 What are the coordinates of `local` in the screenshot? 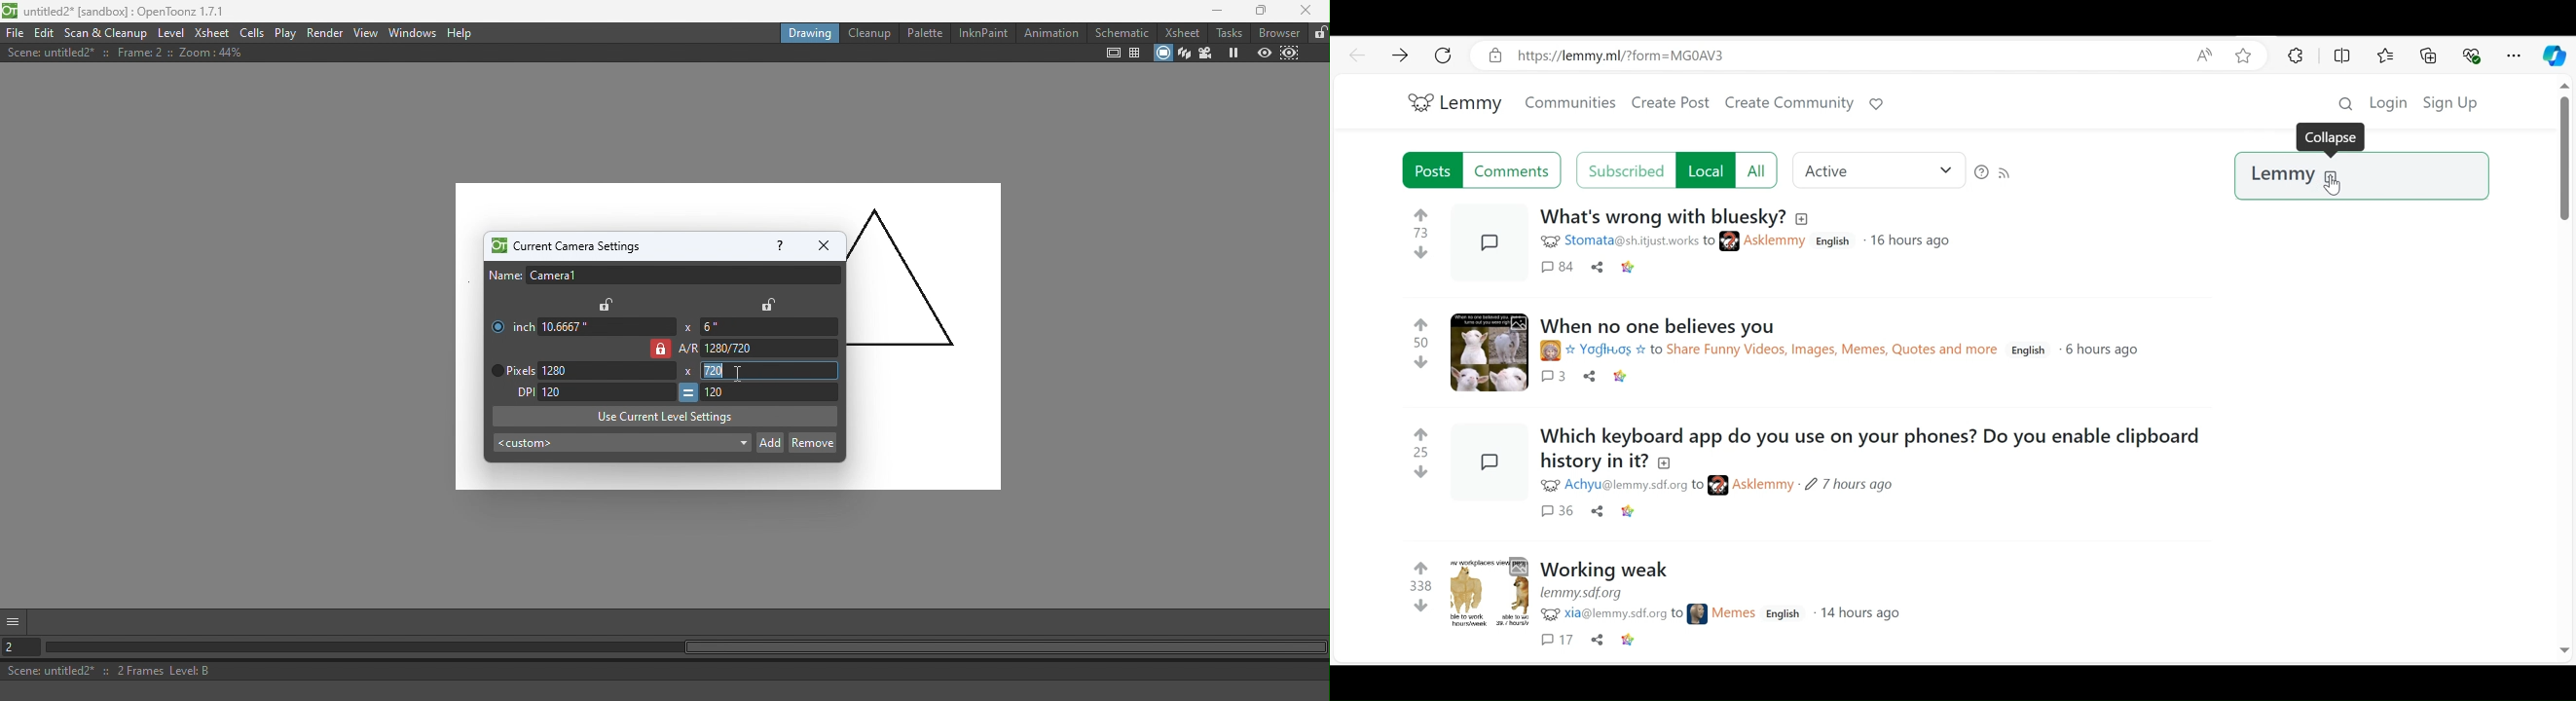 It's located at (1704, 170).